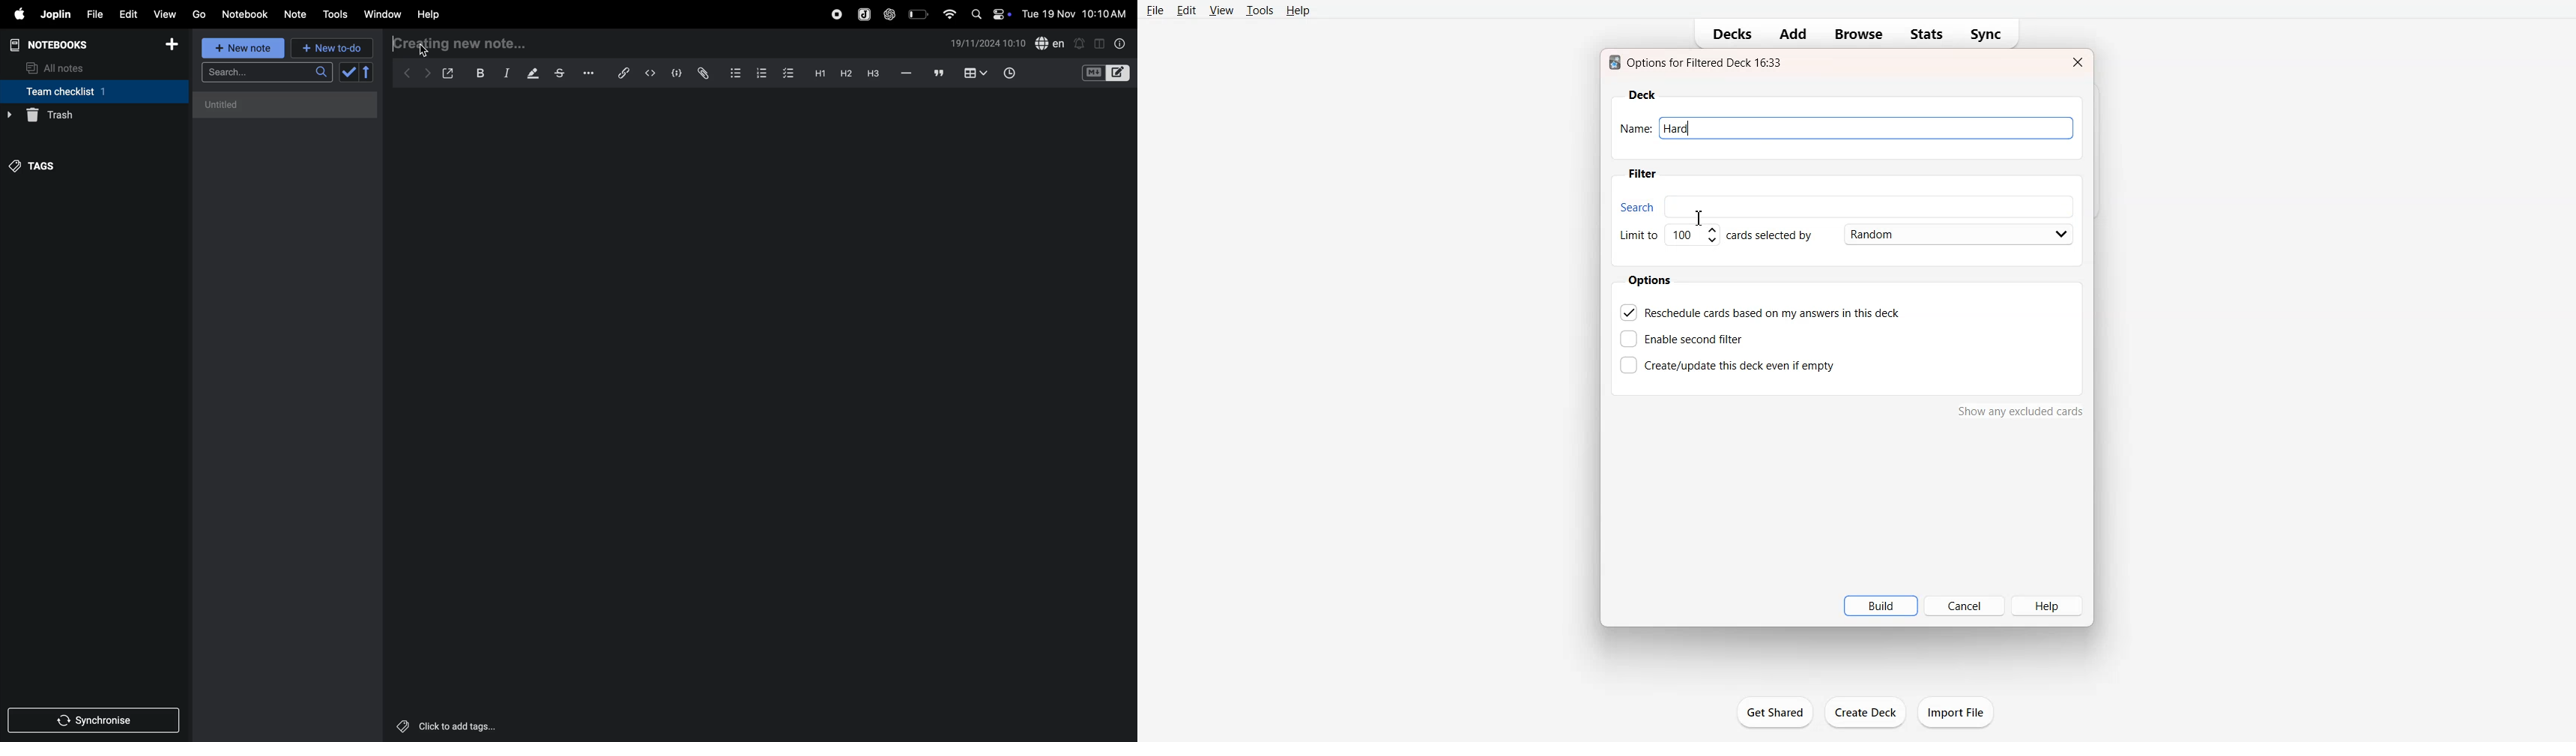 The height and width of the screenshot is (756, 2576). What do you see at coordinates (1092, 73) in the screenshot?
I see `M+` at bounding box center [1092, 73].